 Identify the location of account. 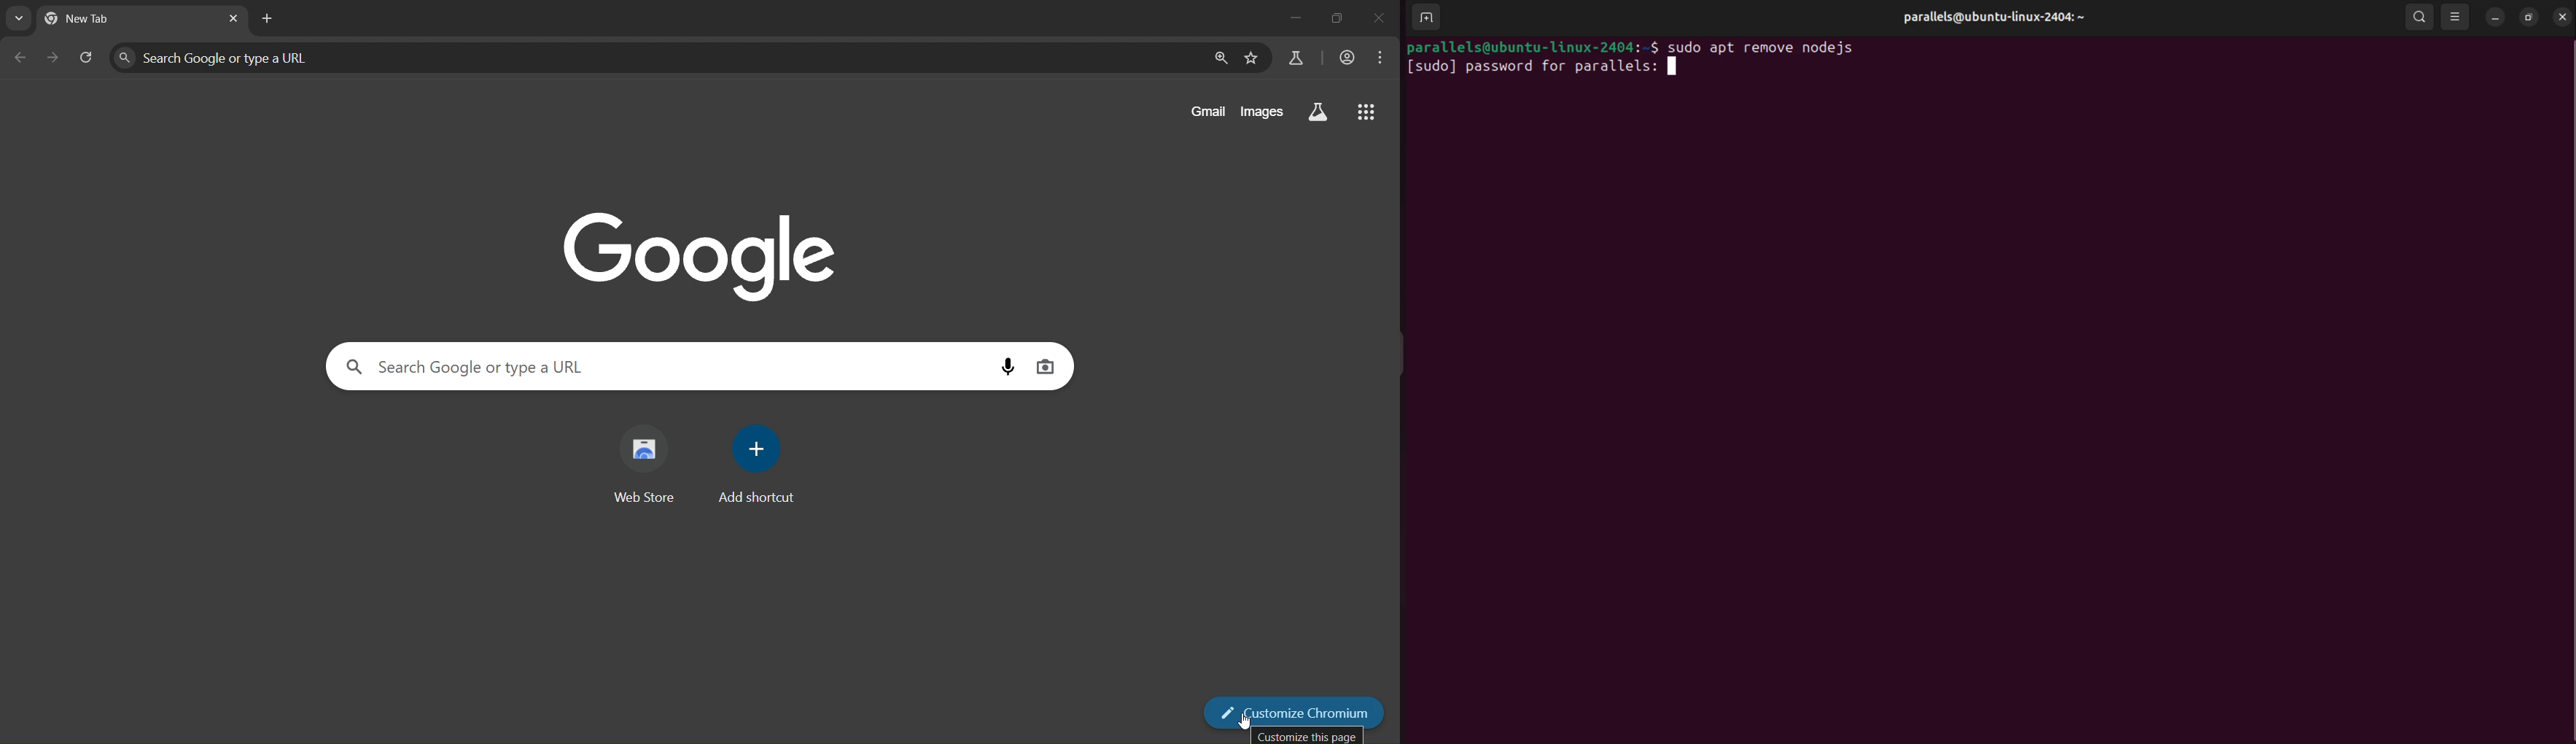
(1347, 58).